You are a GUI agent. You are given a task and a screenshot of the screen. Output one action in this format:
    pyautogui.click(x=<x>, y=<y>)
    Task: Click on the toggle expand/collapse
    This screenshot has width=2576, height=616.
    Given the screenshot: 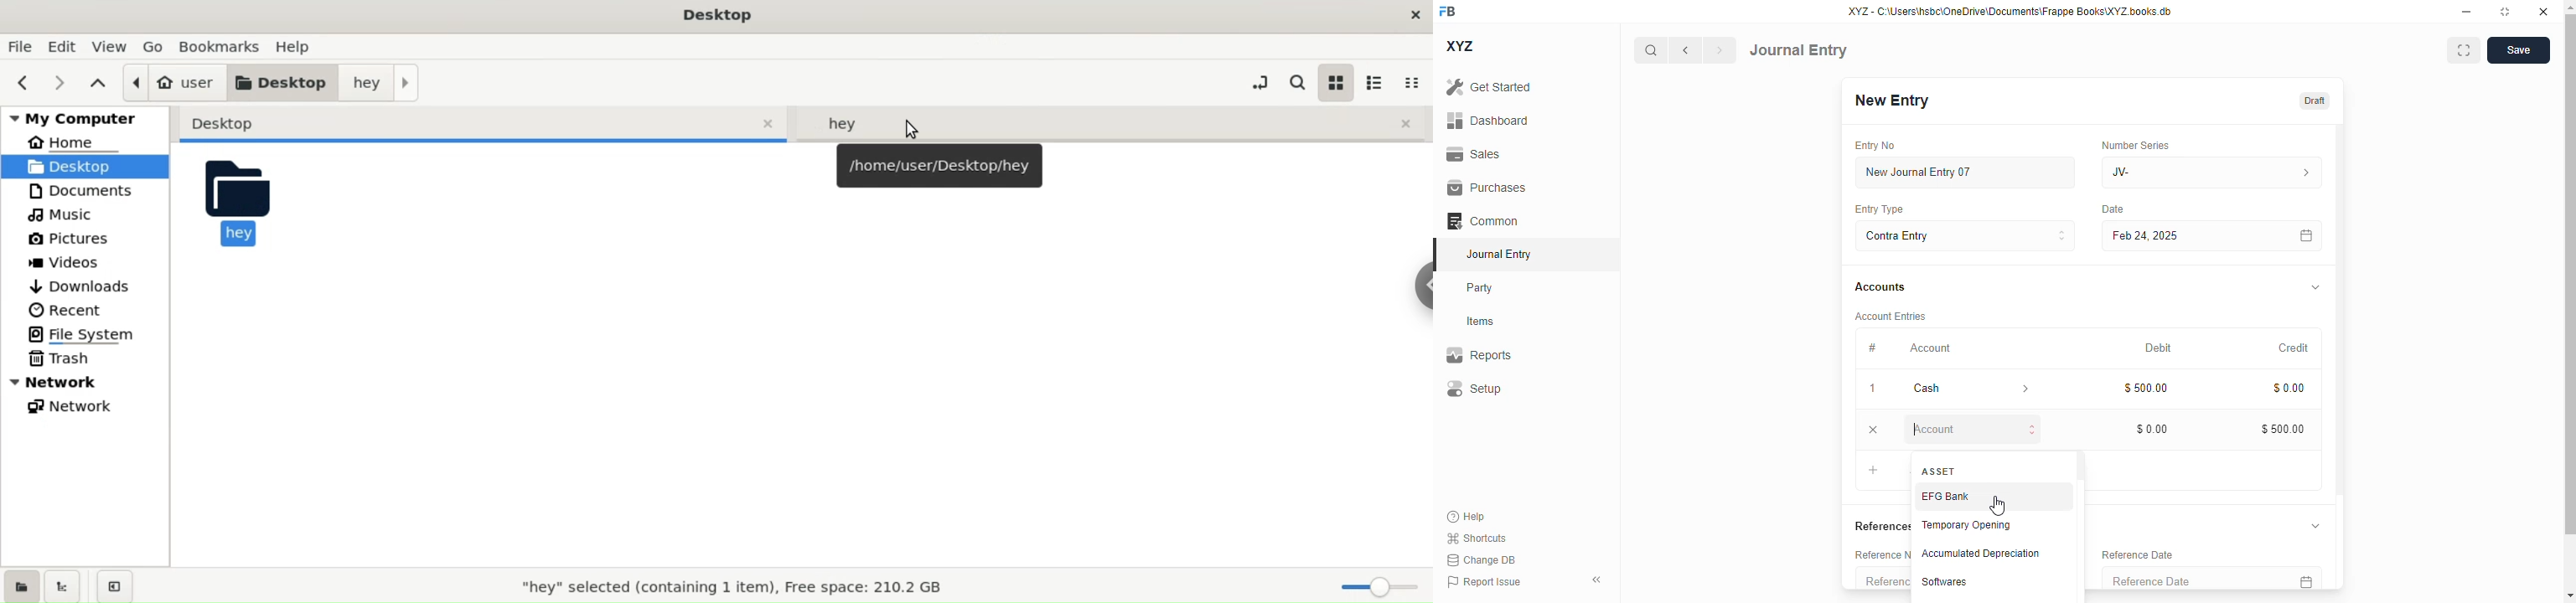 What is the action you would take?
    pyautogui.click(x=2317, y=286)
    